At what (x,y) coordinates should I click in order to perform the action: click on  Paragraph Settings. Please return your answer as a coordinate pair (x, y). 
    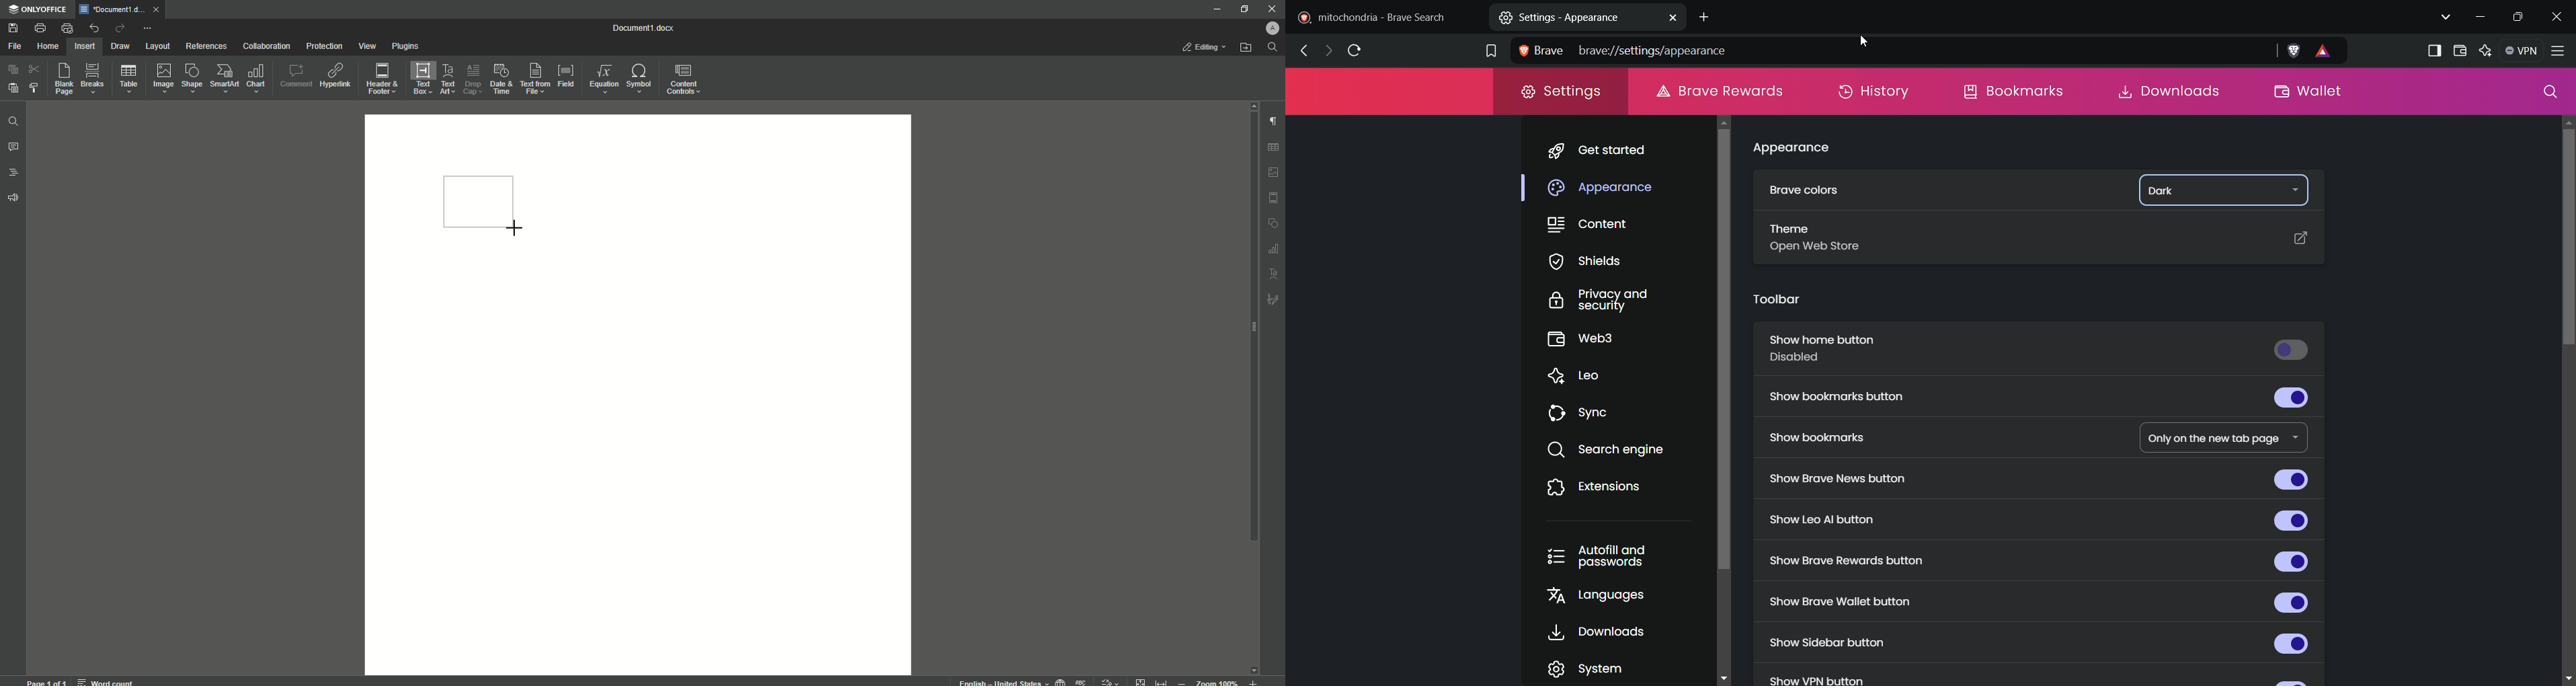
    Looking at the image, I should click on (1272, 121).